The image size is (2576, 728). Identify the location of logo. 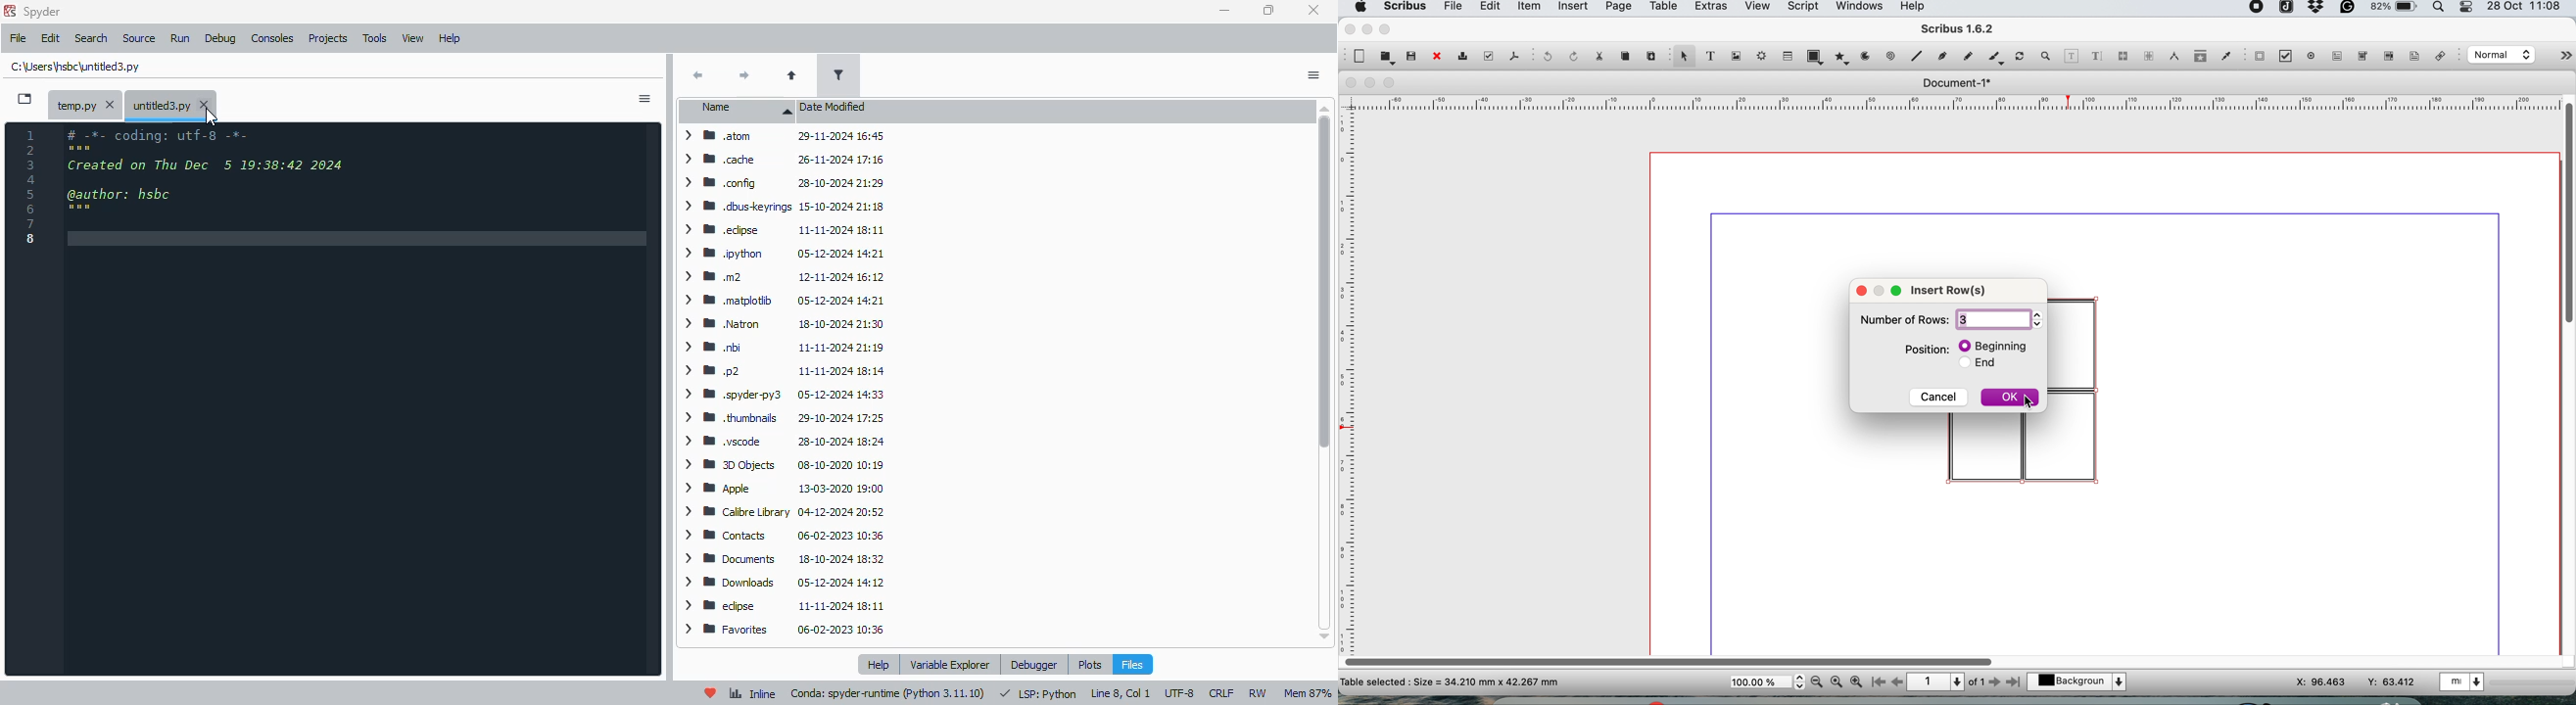
(10, 10).